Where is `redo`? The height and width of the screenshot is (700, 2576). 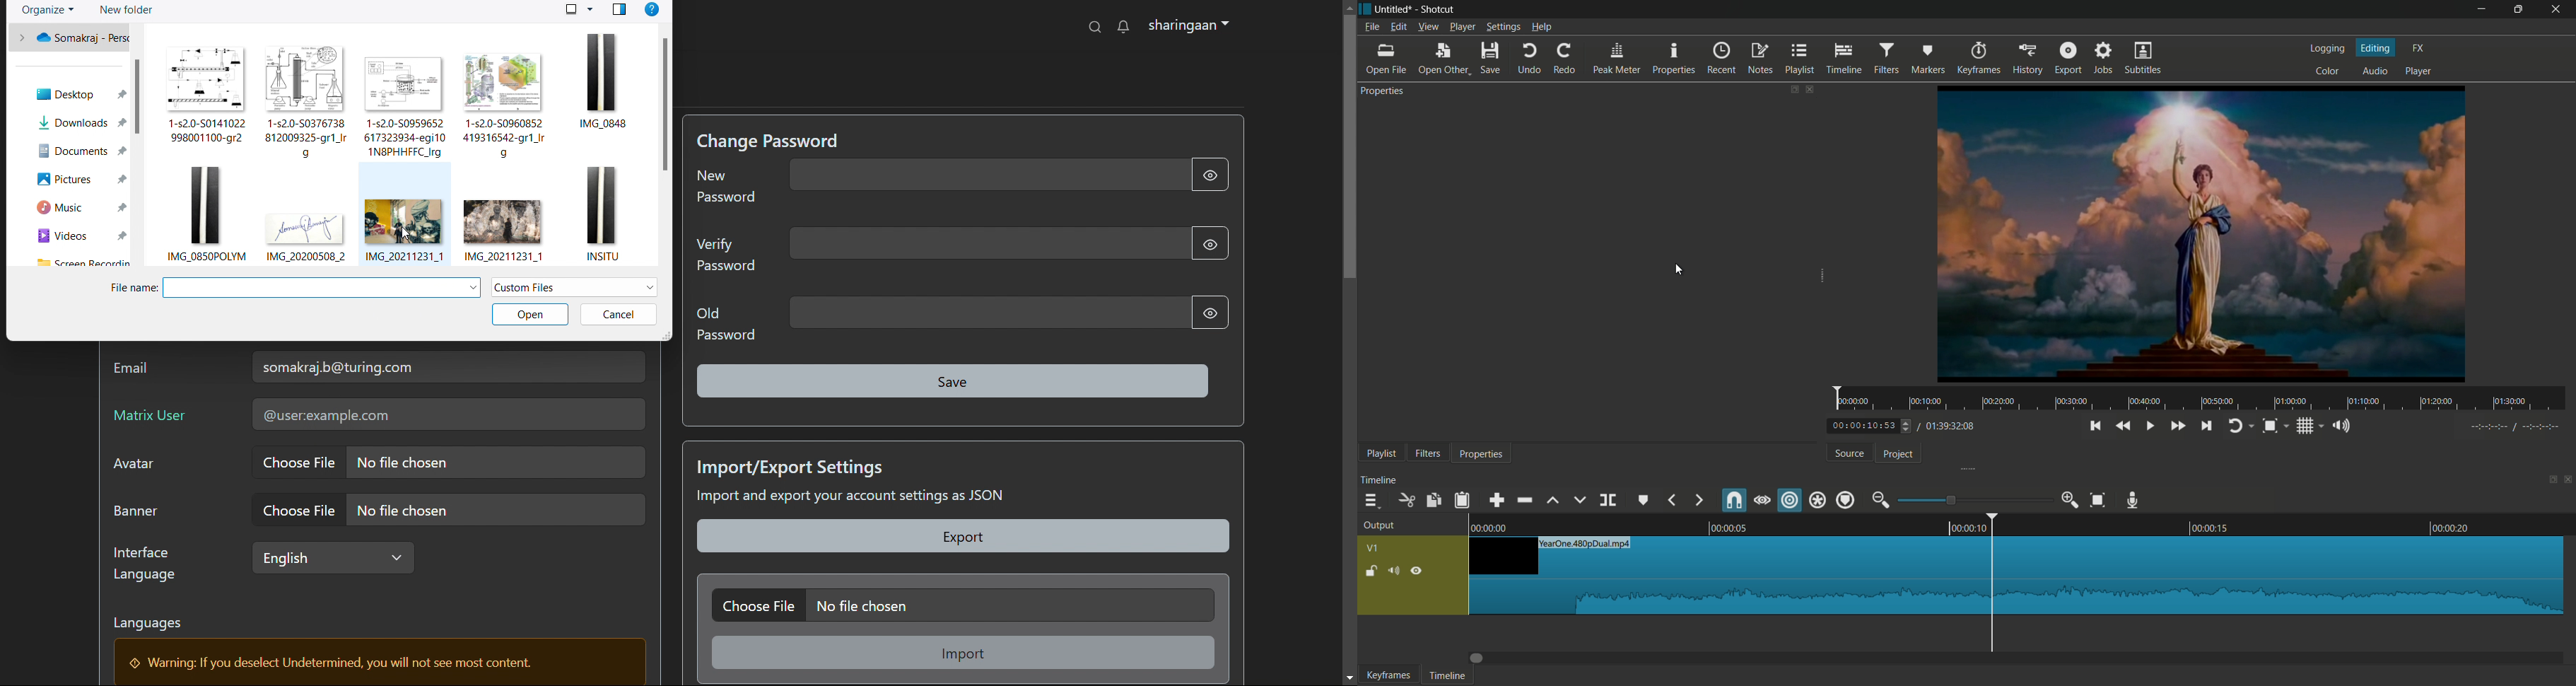
redo is located at coordinates (1563, 57).